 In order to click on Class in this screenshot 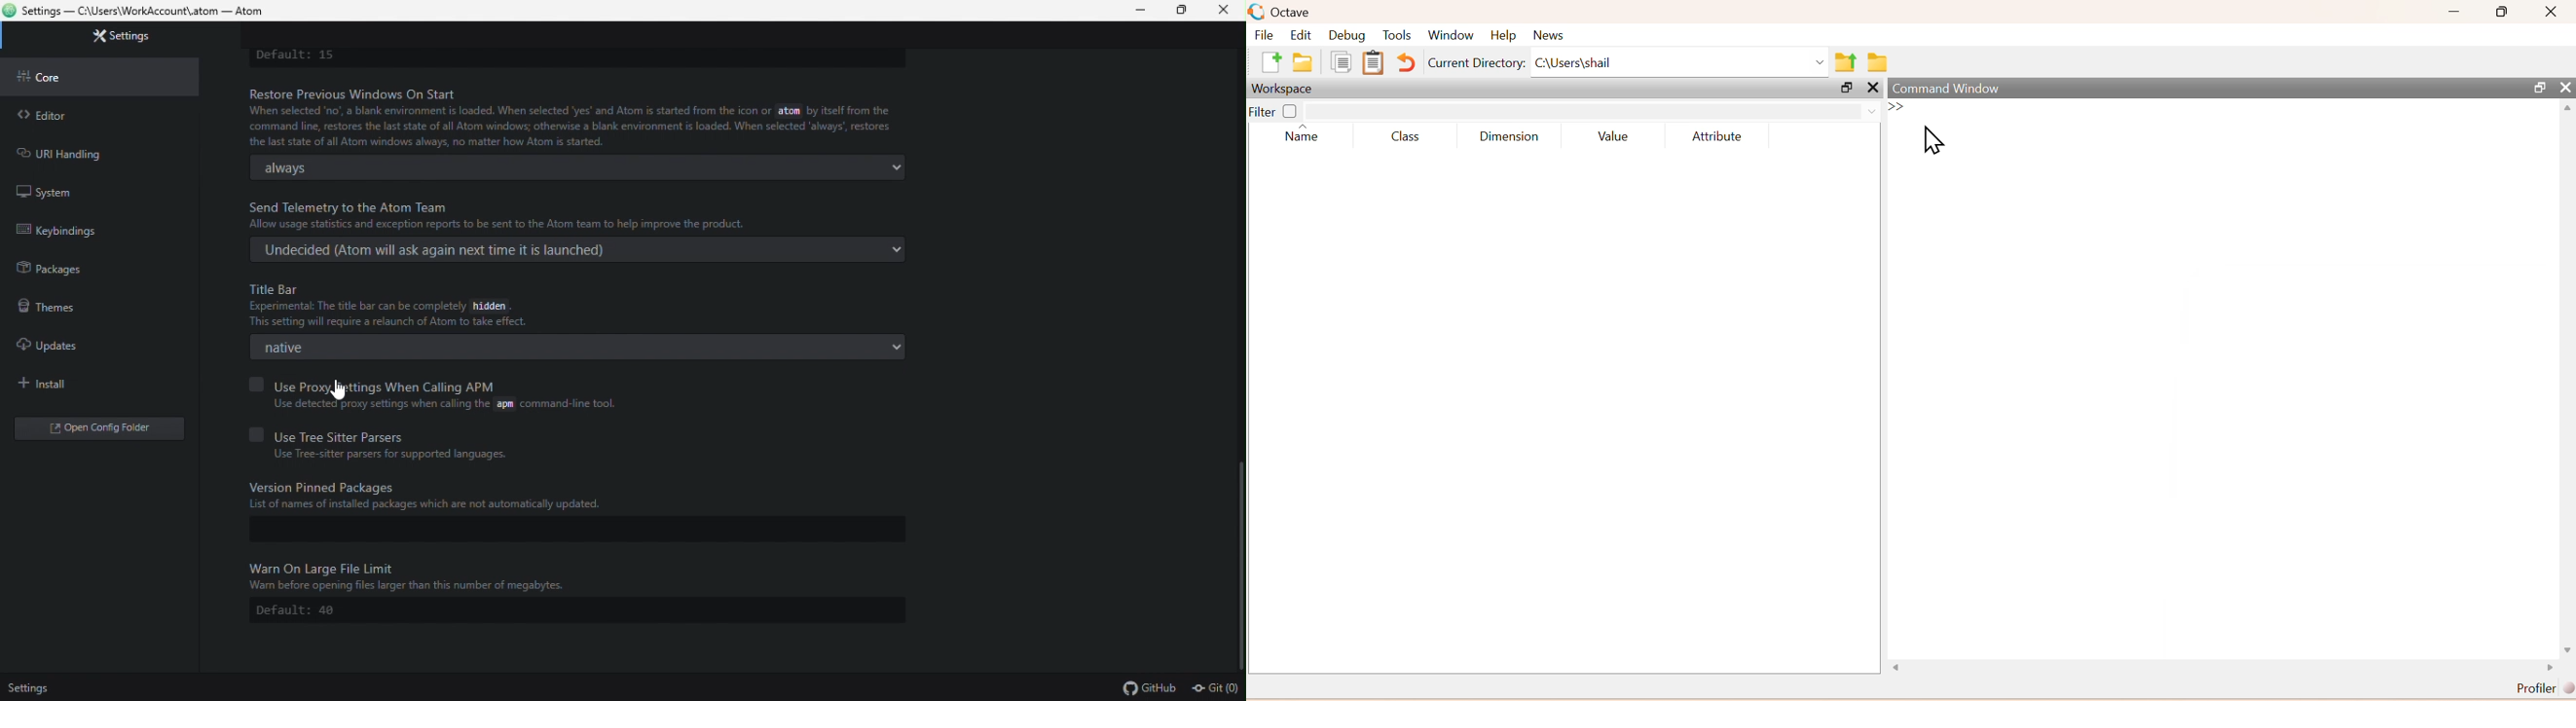, I will do `click(1408, 137)`.